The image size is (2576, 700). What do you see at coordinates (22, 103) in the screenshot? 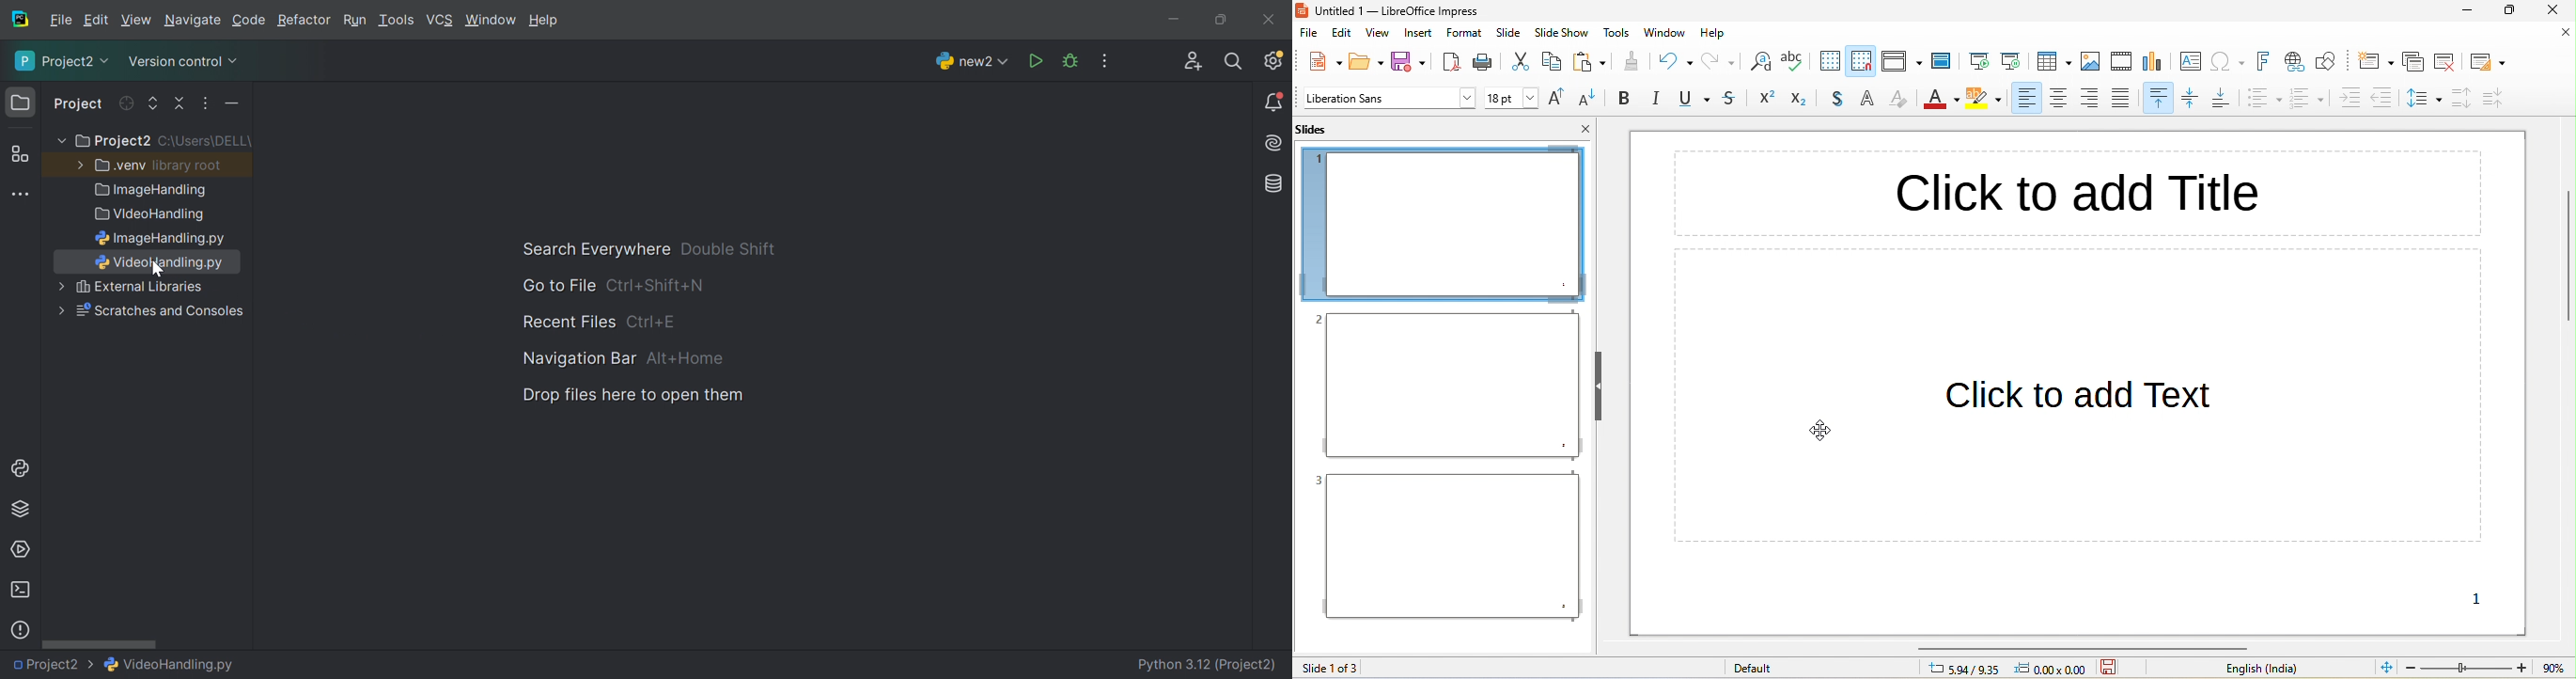
I see `Project icon` at bounding box center [22, 103].